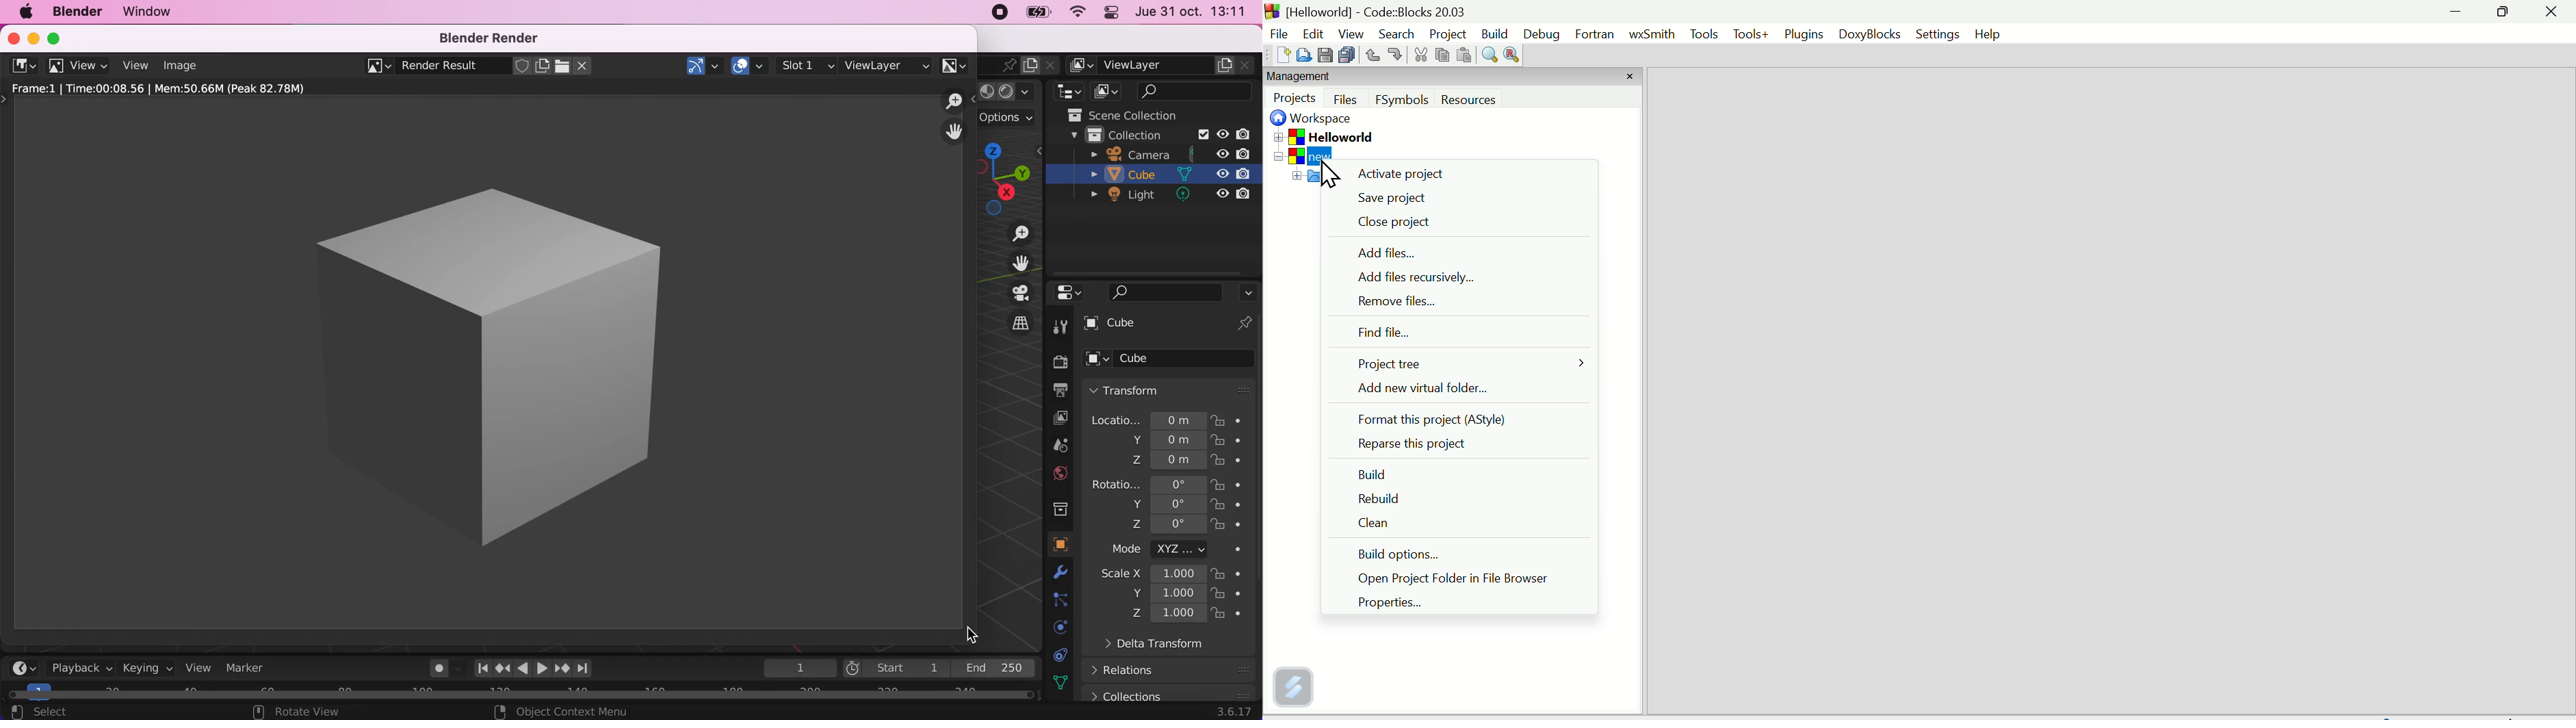 This screenshot has height=728, width=2576. I want to click on , so click(1394, 54).